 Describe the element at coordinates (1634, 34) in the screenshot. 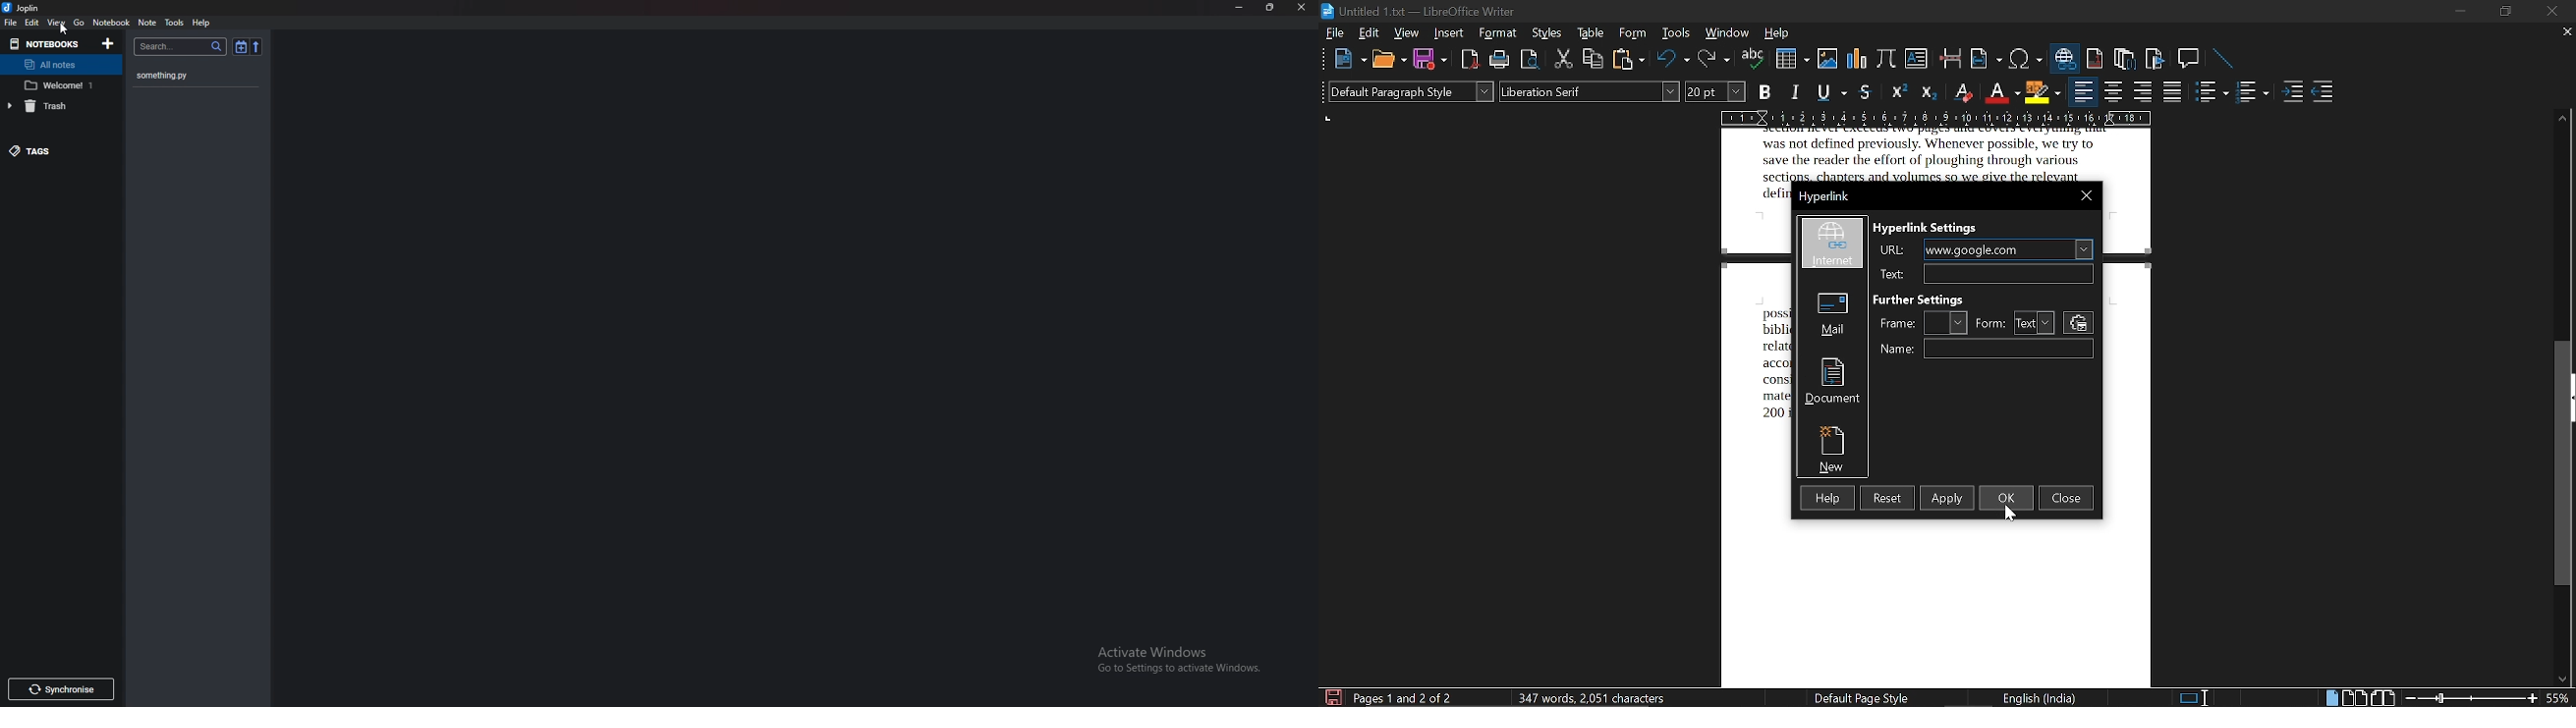

I see `form` at that location.